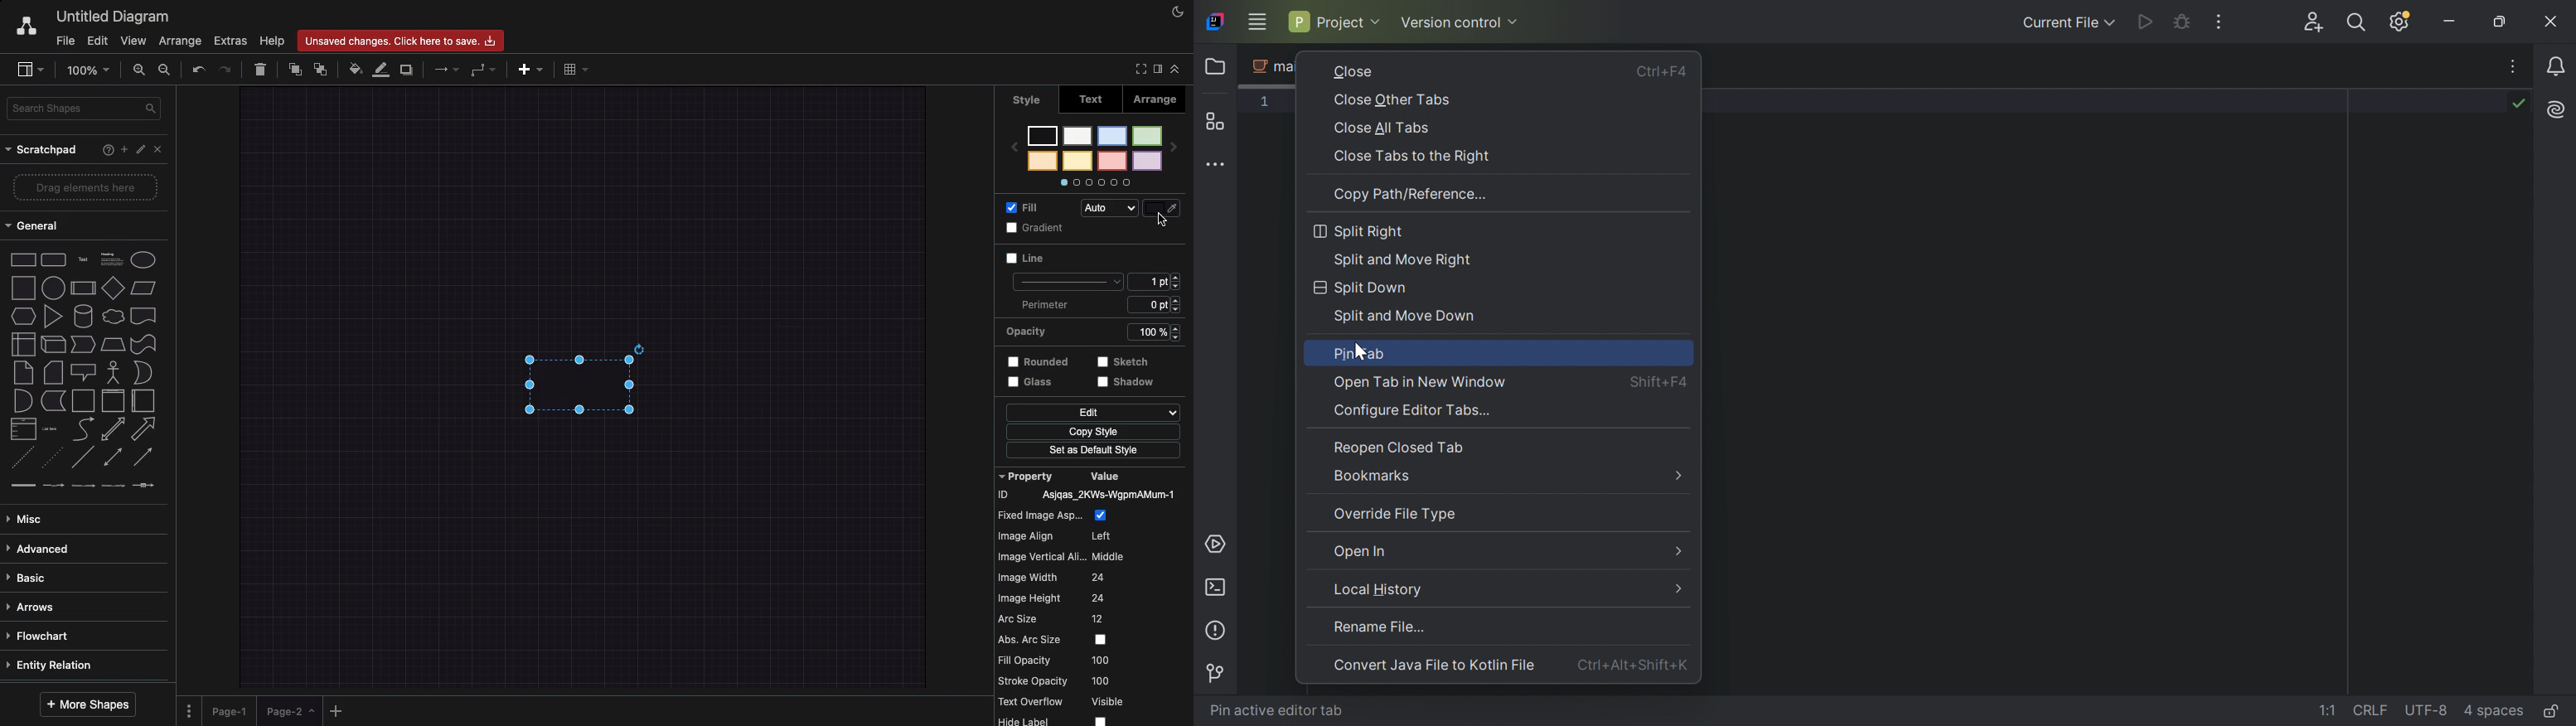  Describe the element at coordinates (1162, 220) in the screenshot. I see `Cursor` at that location.